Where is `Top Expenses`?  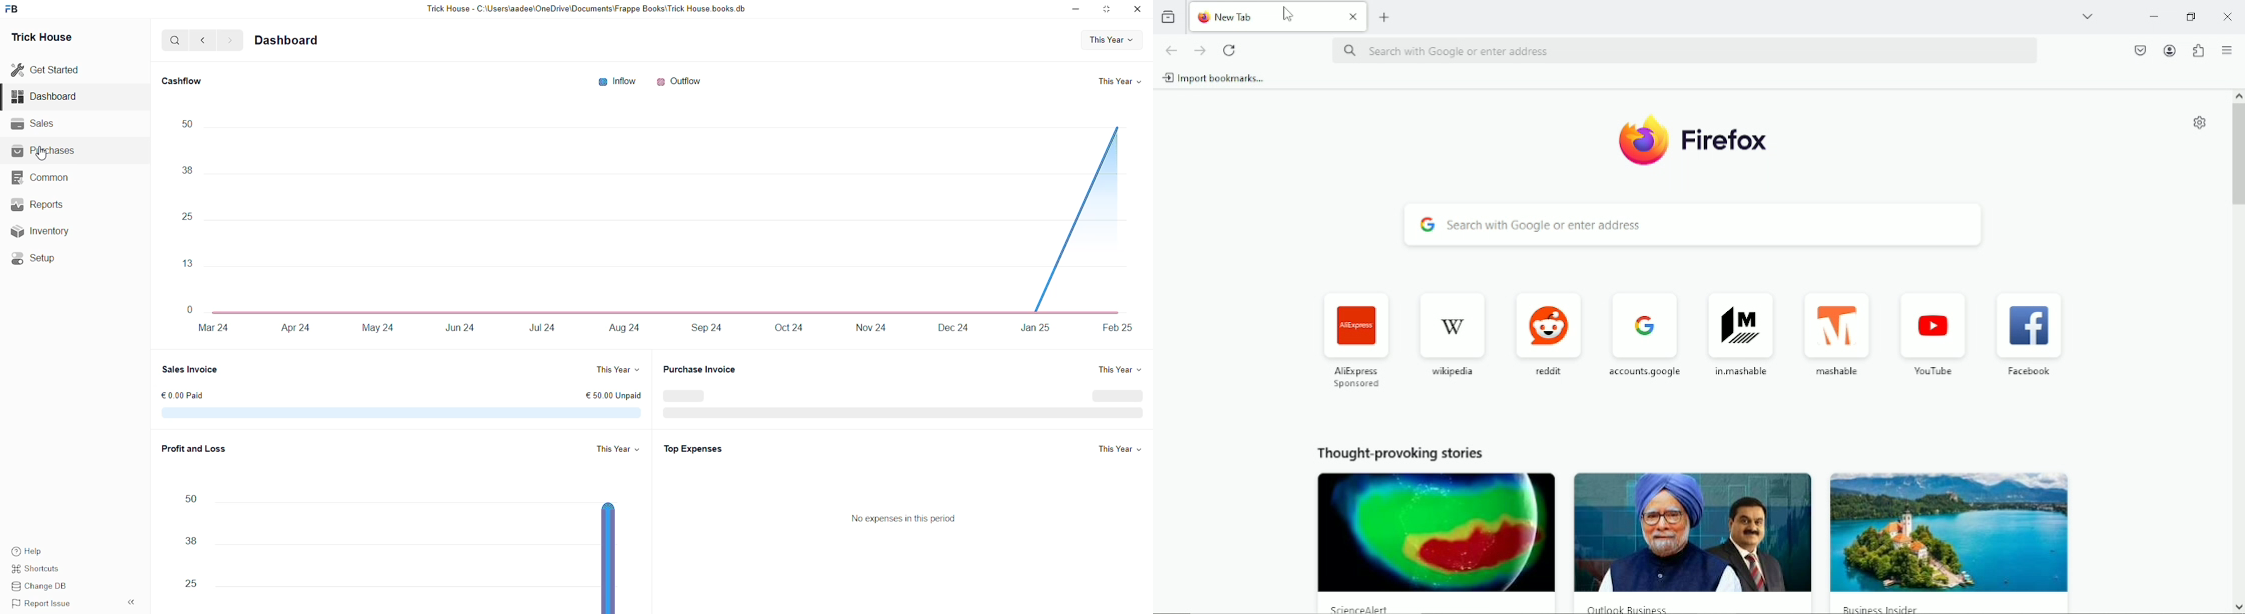
Top Expenses is located at coordinates (701, 448).